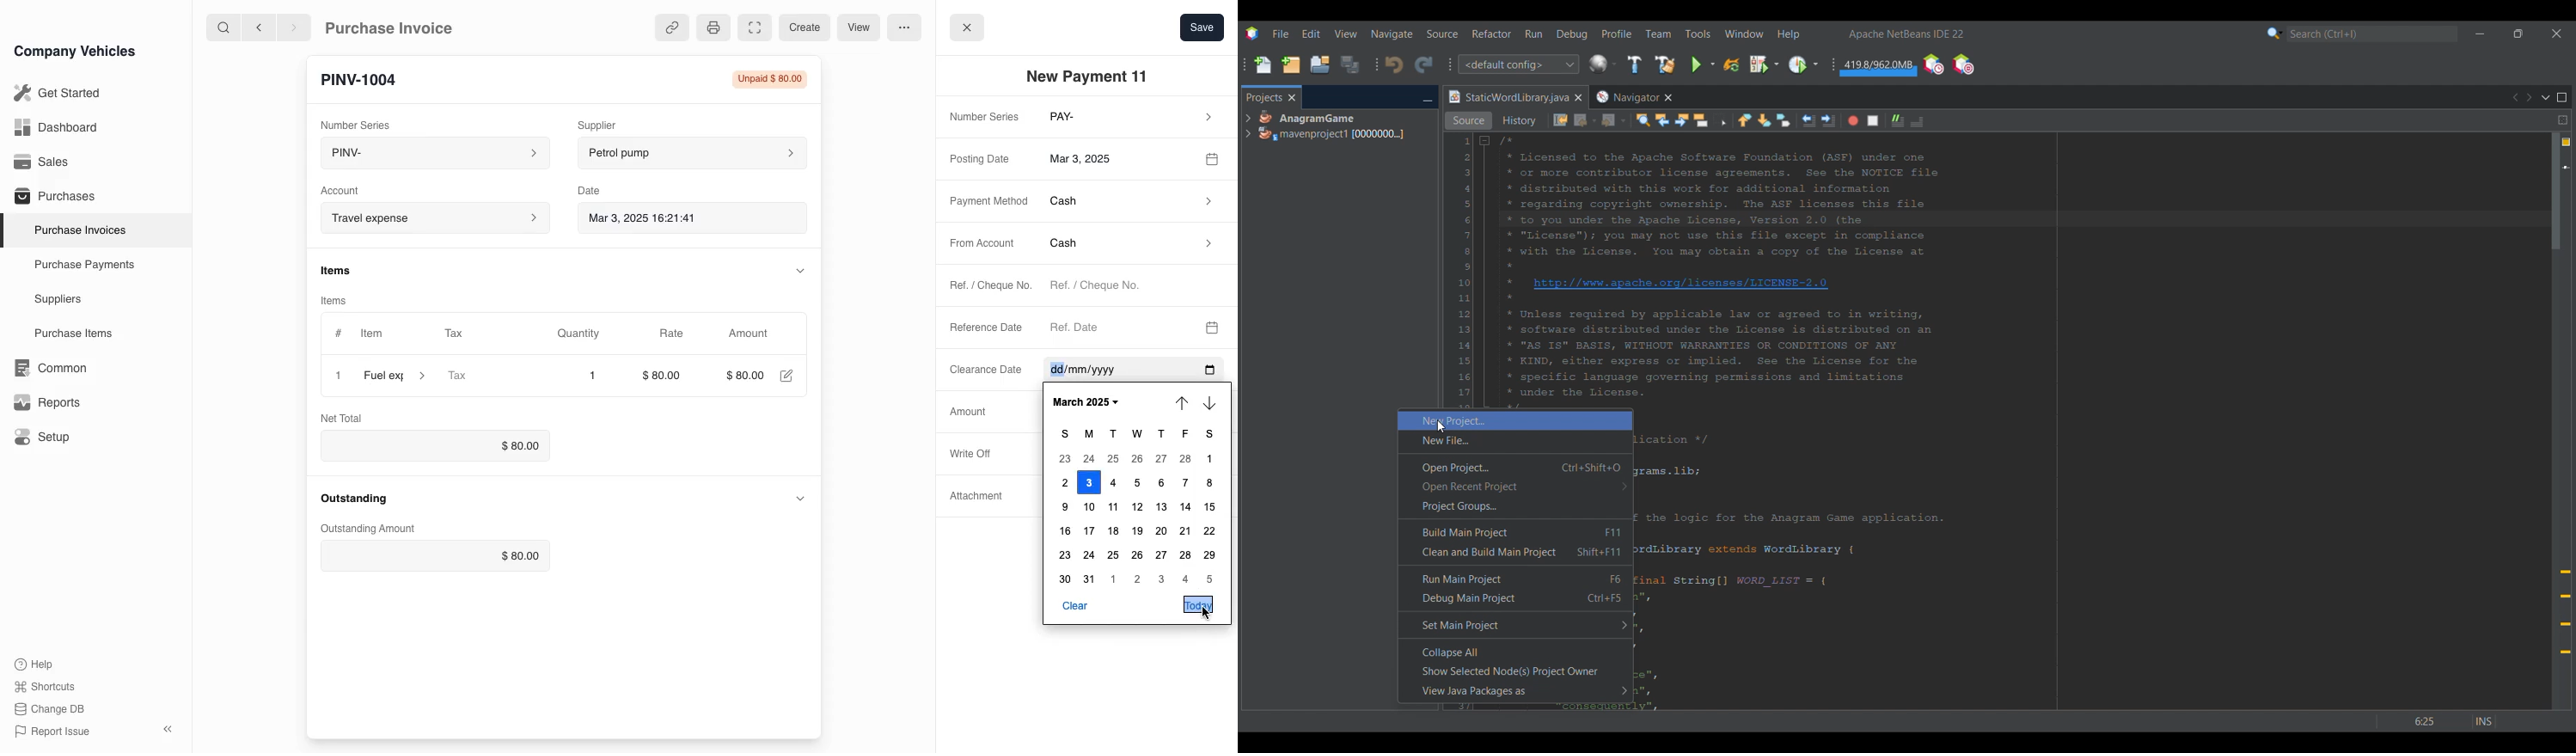 This screenshot has width=2576, height=756. I want to click on expand, so click(800, 498).